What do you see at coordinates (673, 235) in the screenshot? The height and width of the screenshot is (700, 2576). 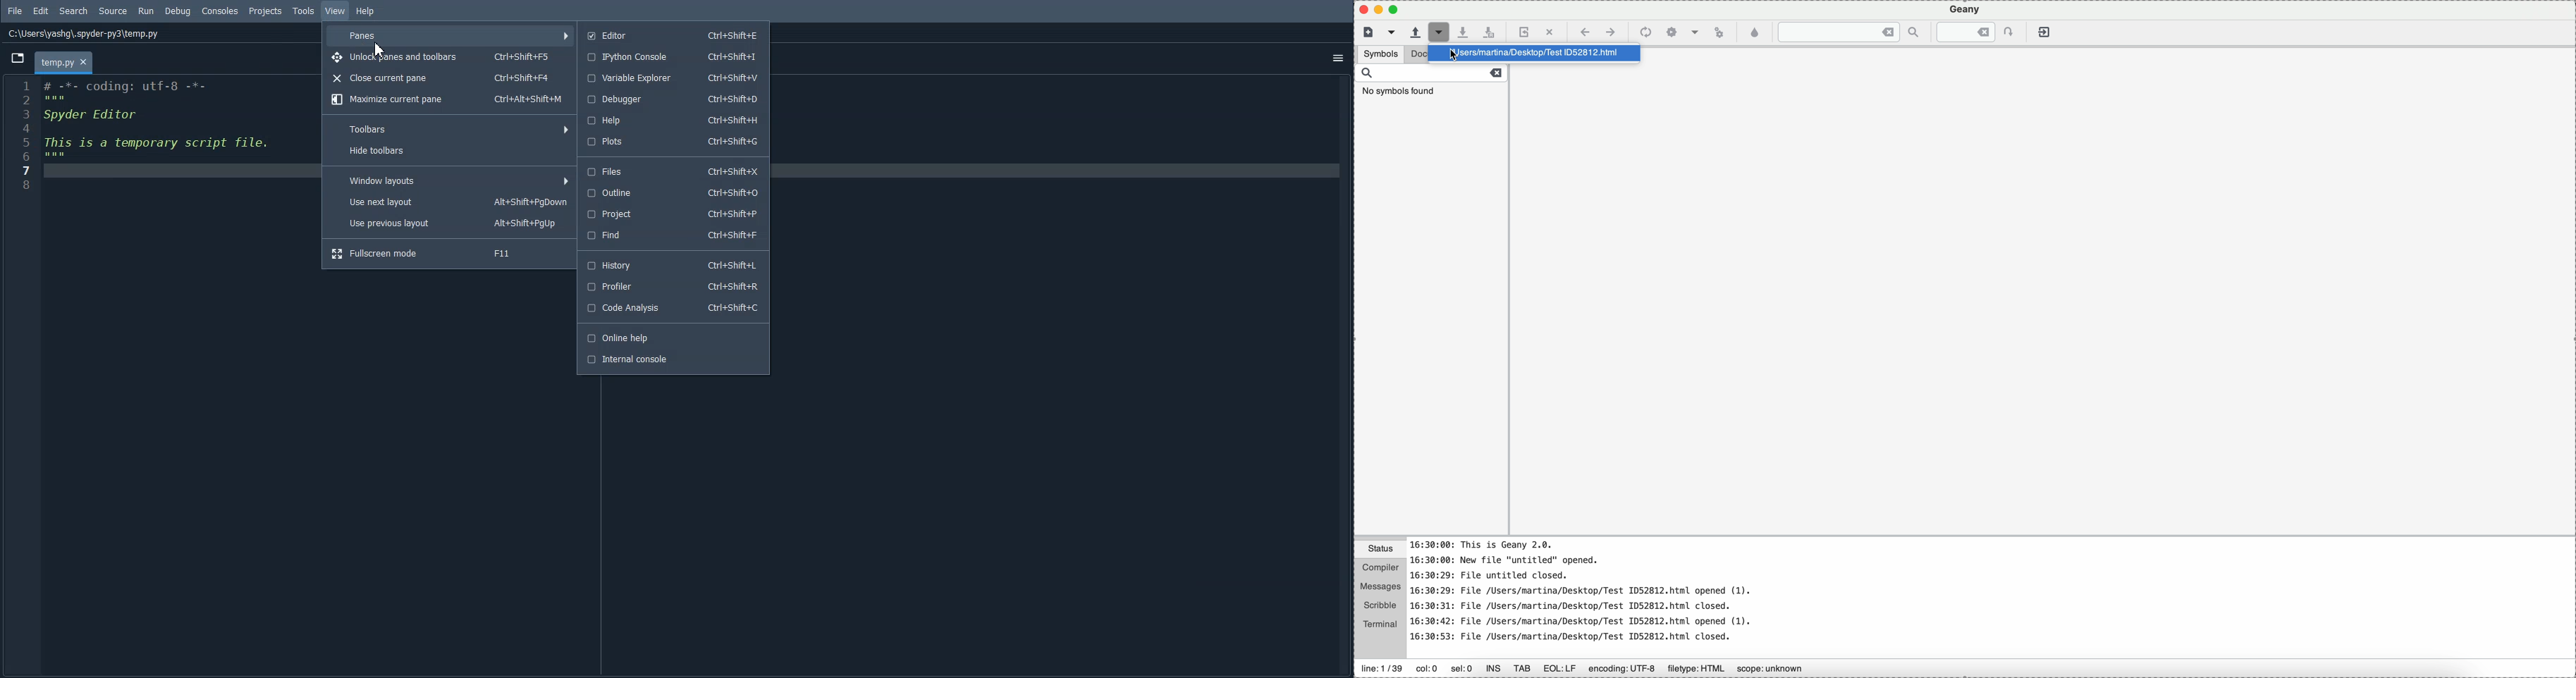 I see `Find` at bounding box center [673, 235].